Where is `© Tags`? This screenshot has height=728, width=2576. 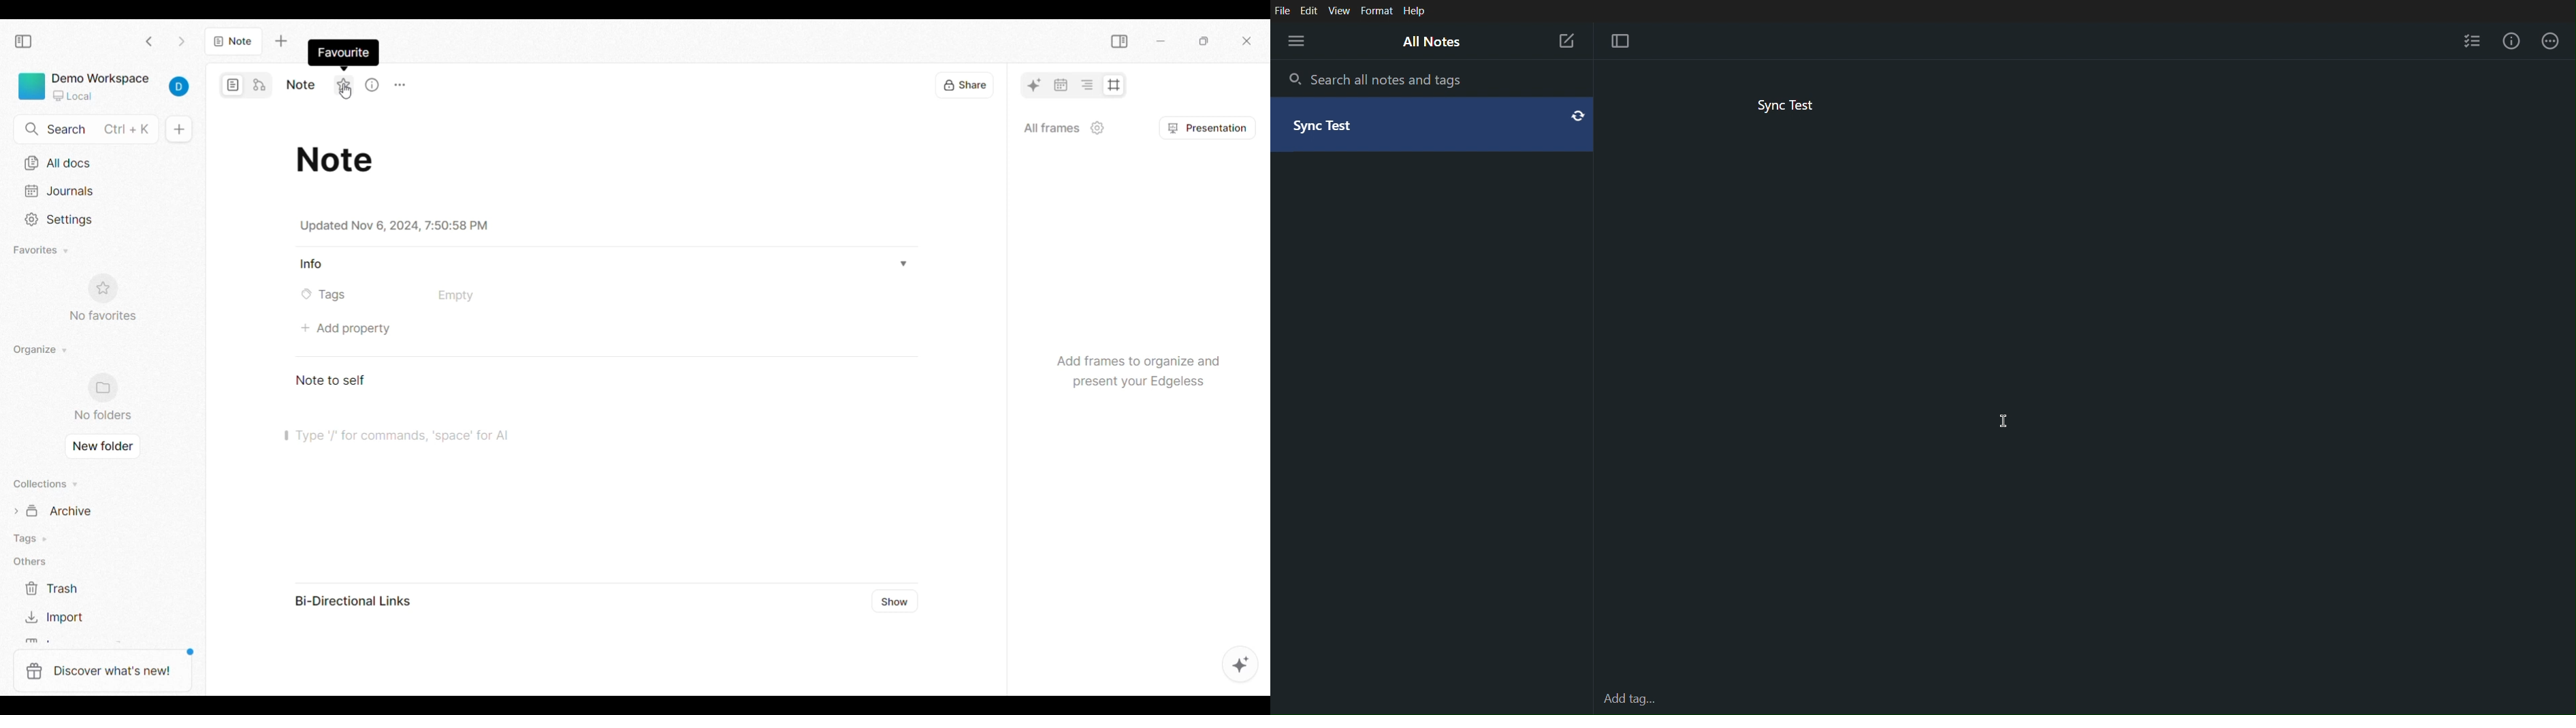
© Tags is located at coordinates (328, 295).